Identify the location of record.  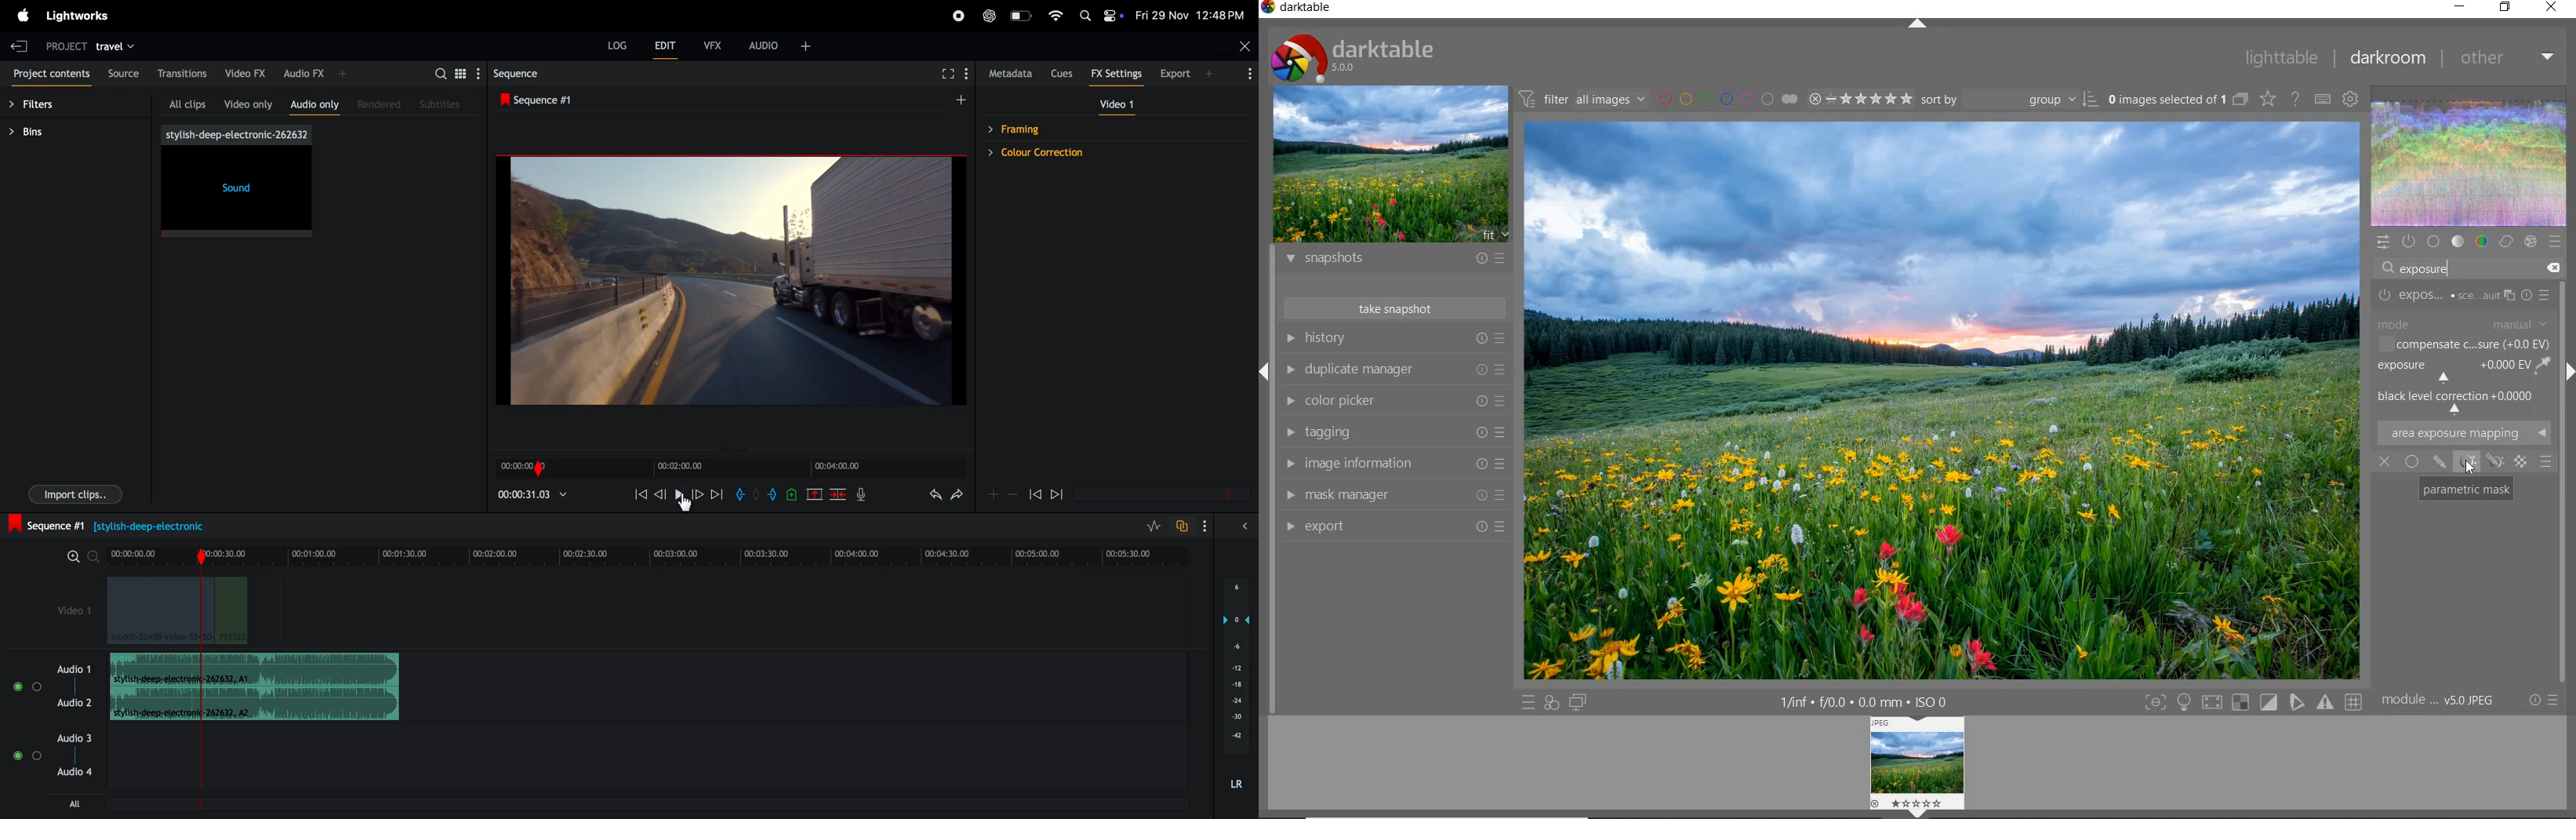
(959, 15).